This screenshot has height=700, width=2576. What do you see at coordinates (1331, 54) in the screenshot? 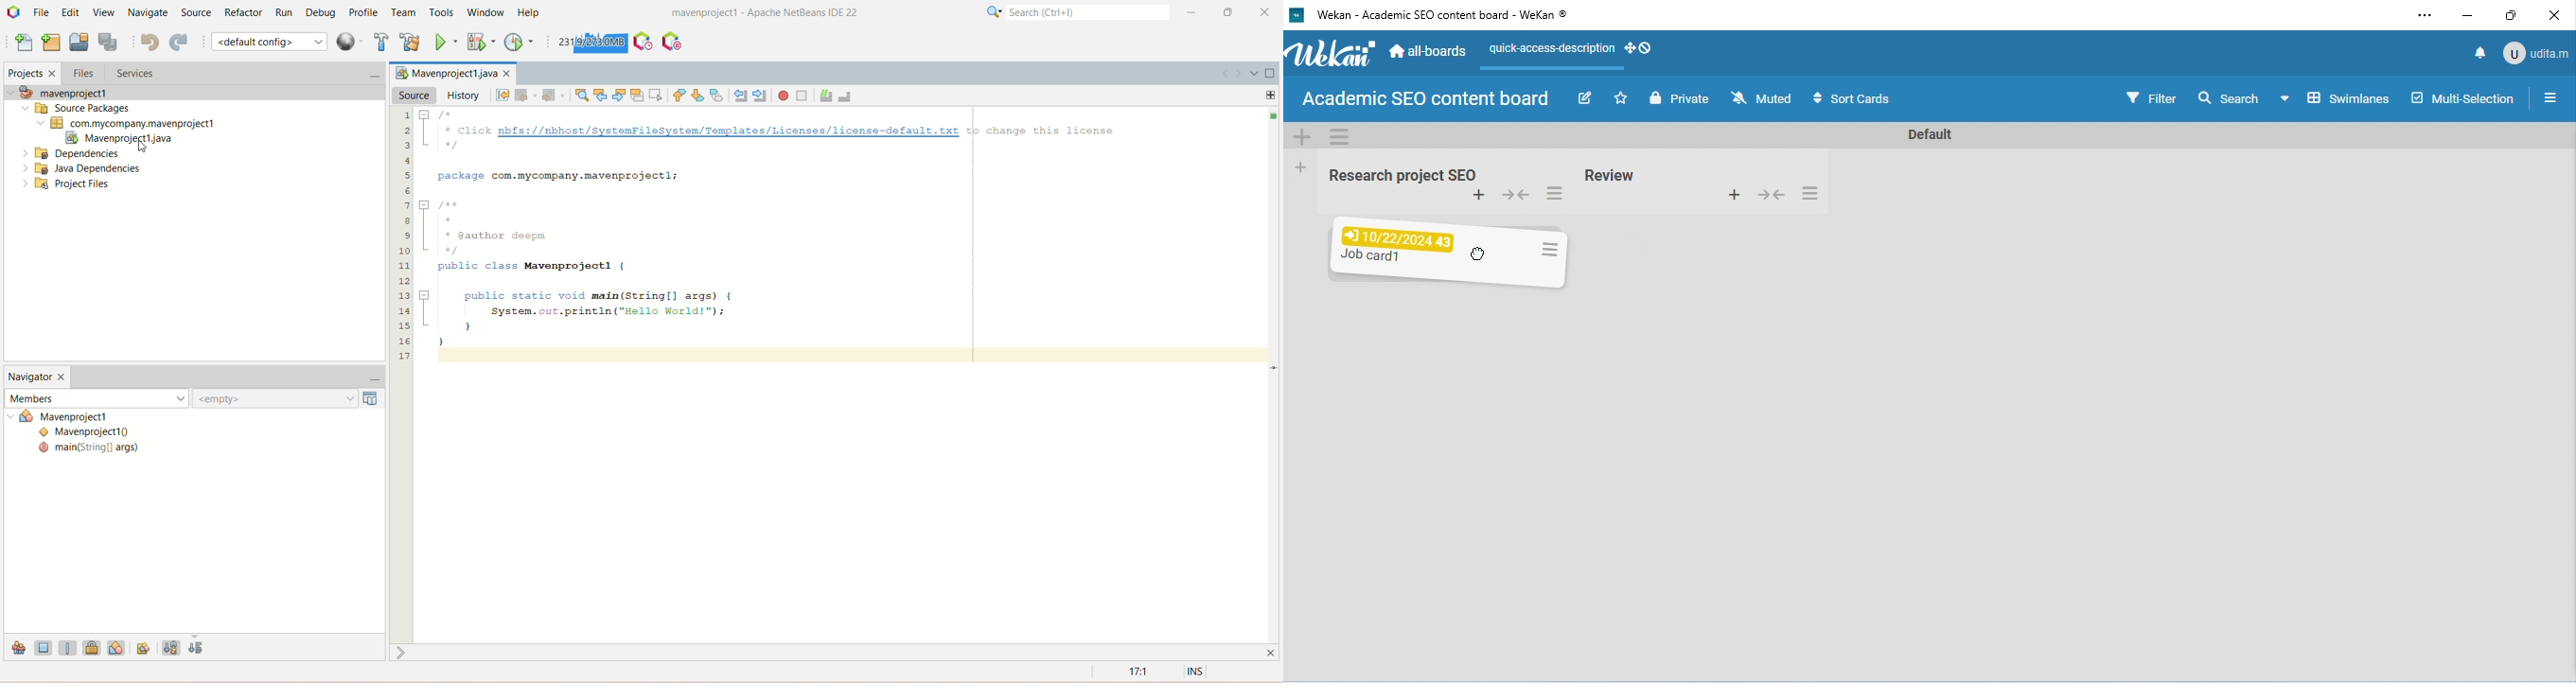
I see `WeKan` at bounding box center [1331, 54].